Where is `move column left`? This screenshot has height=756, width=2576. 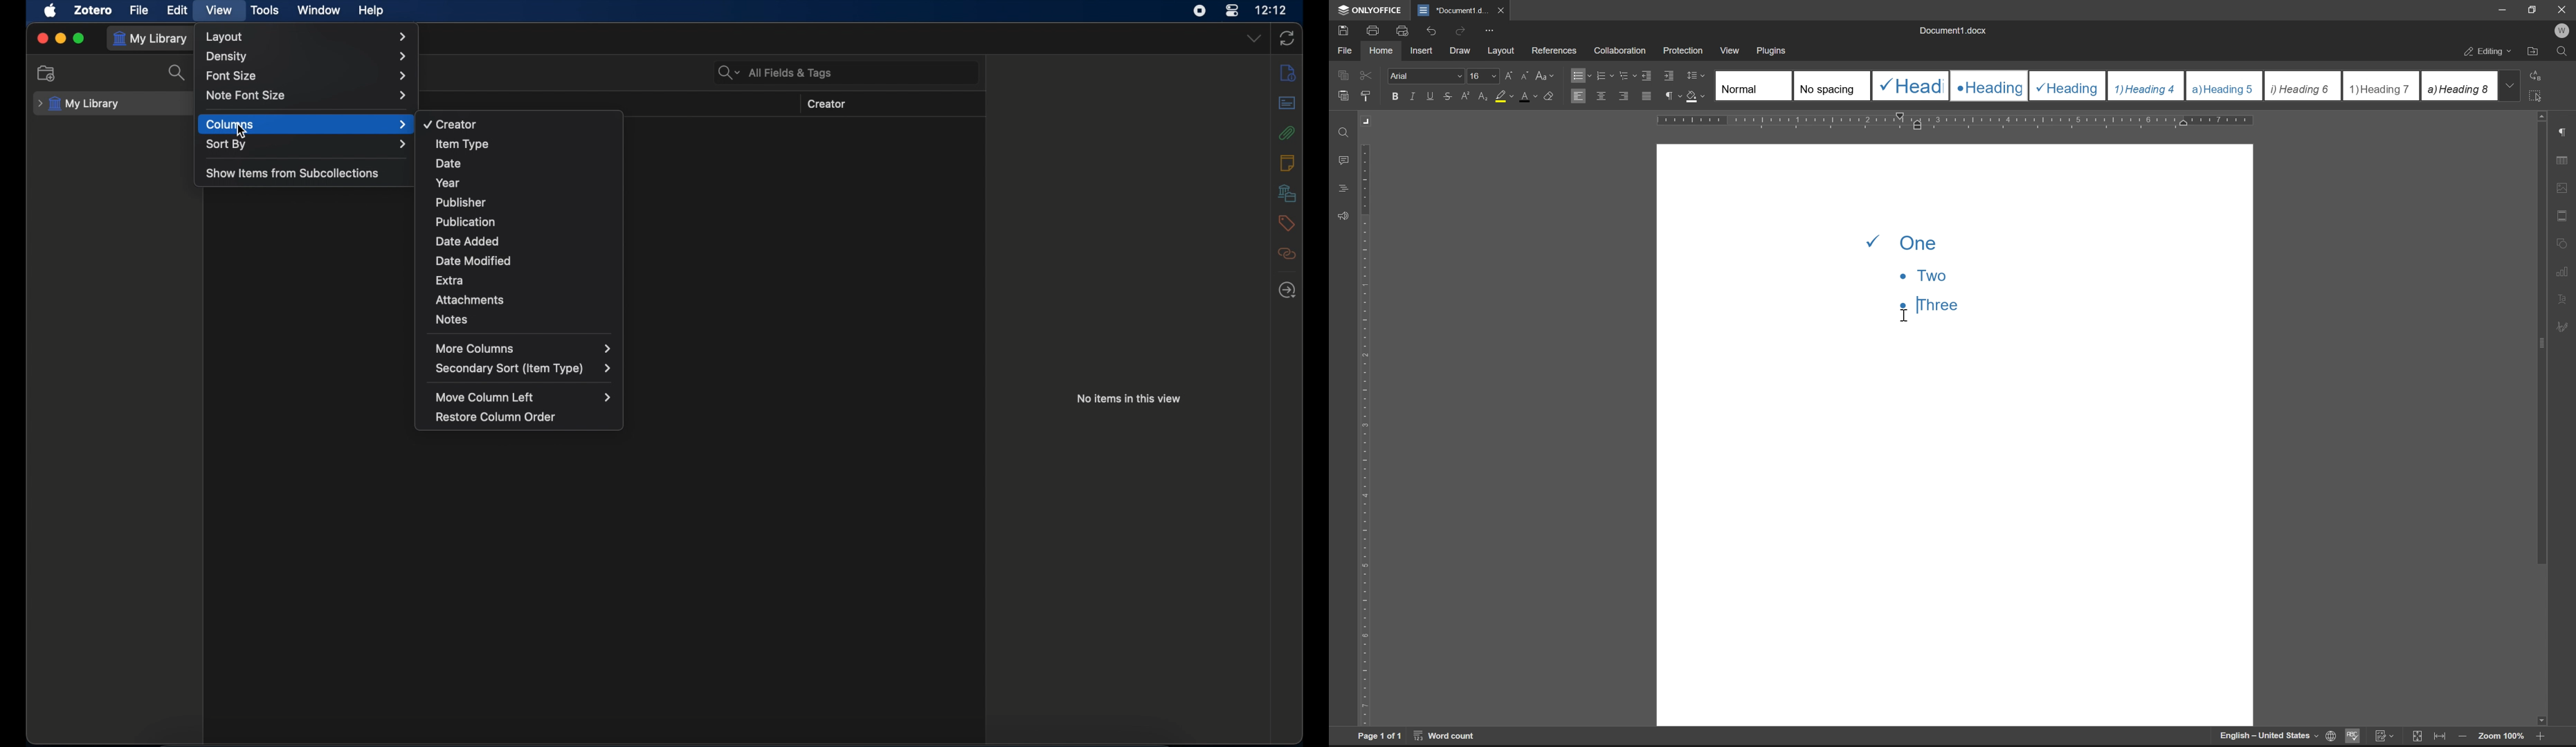 move column left is located at coordinates (524, 397).